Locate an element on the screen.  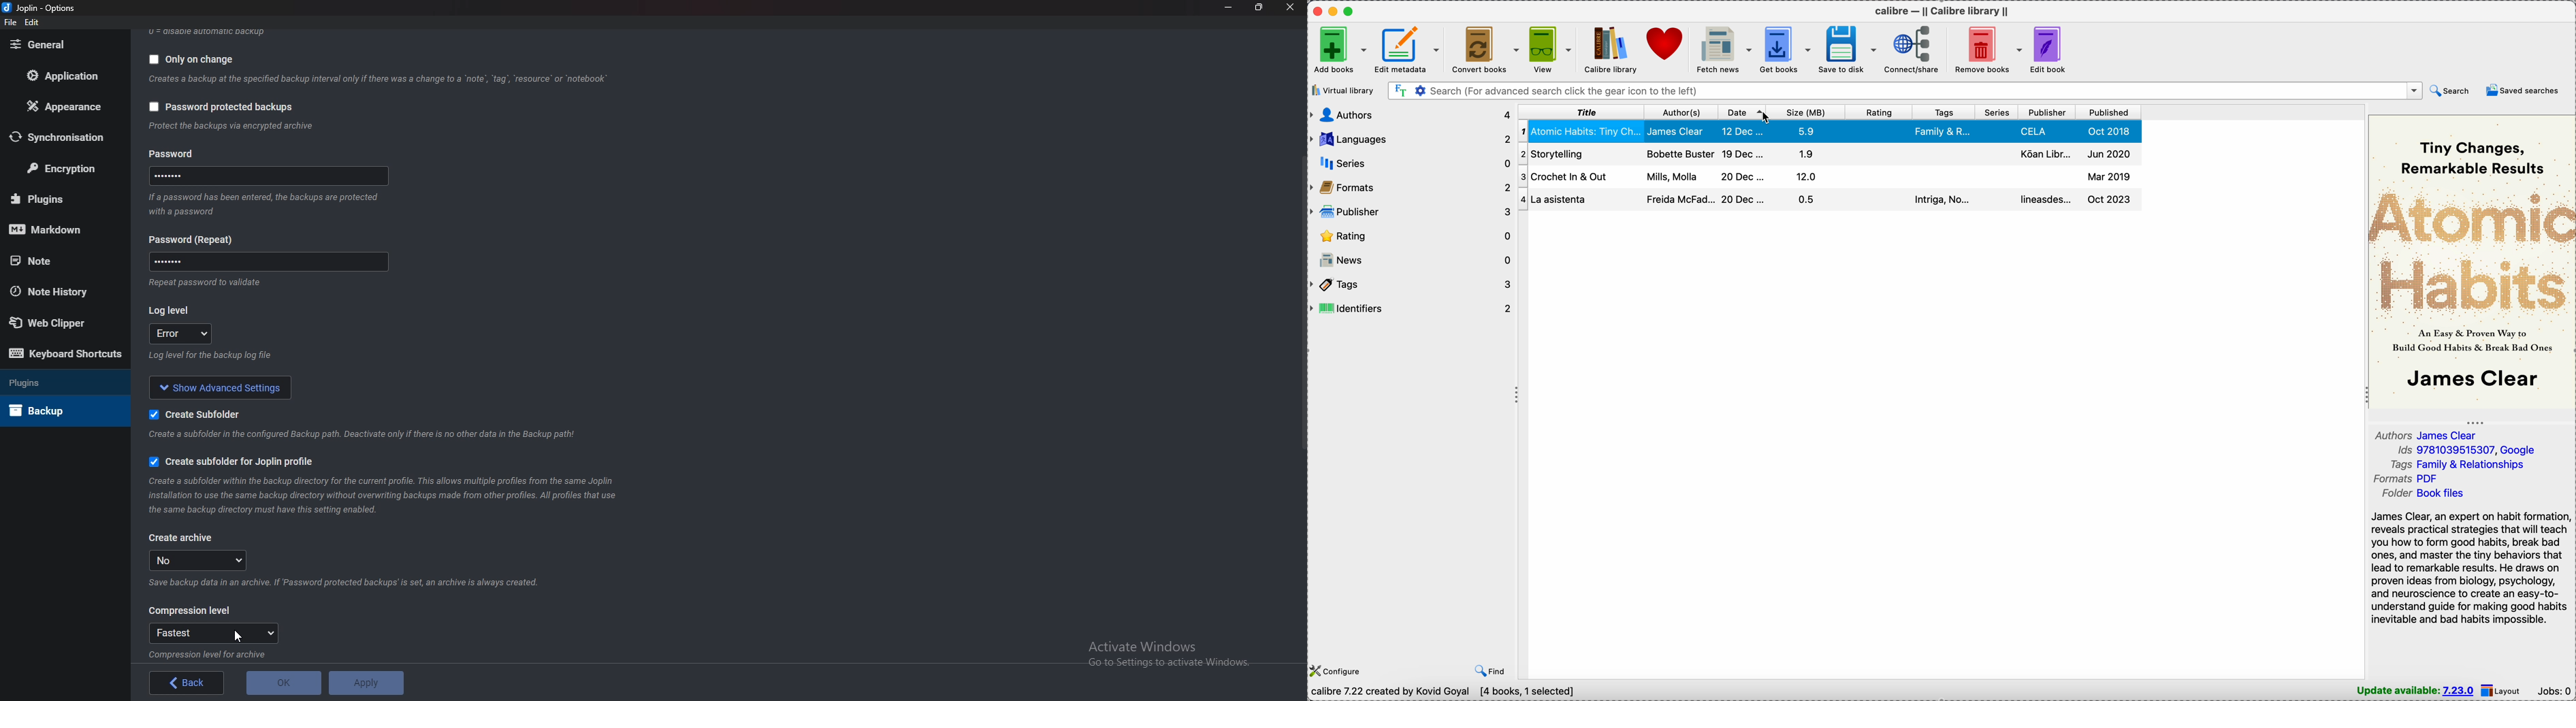
password is located at coordinates (175, 154).